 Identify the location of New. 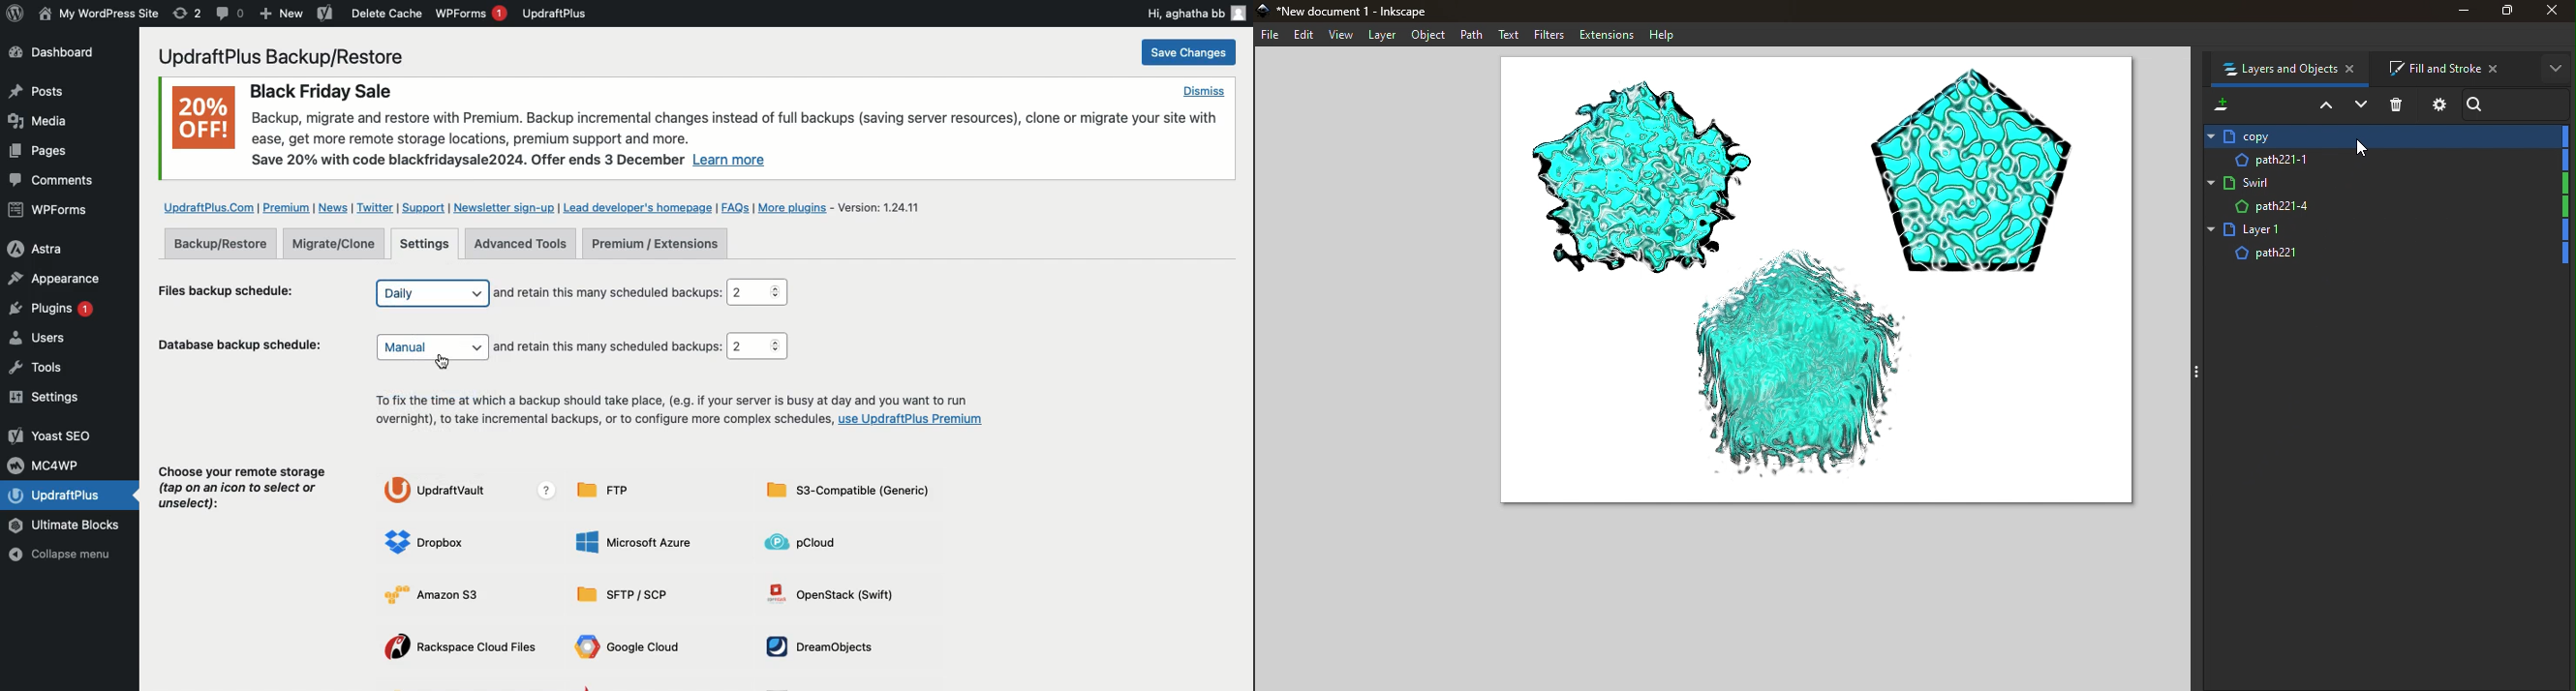
(282, 15).